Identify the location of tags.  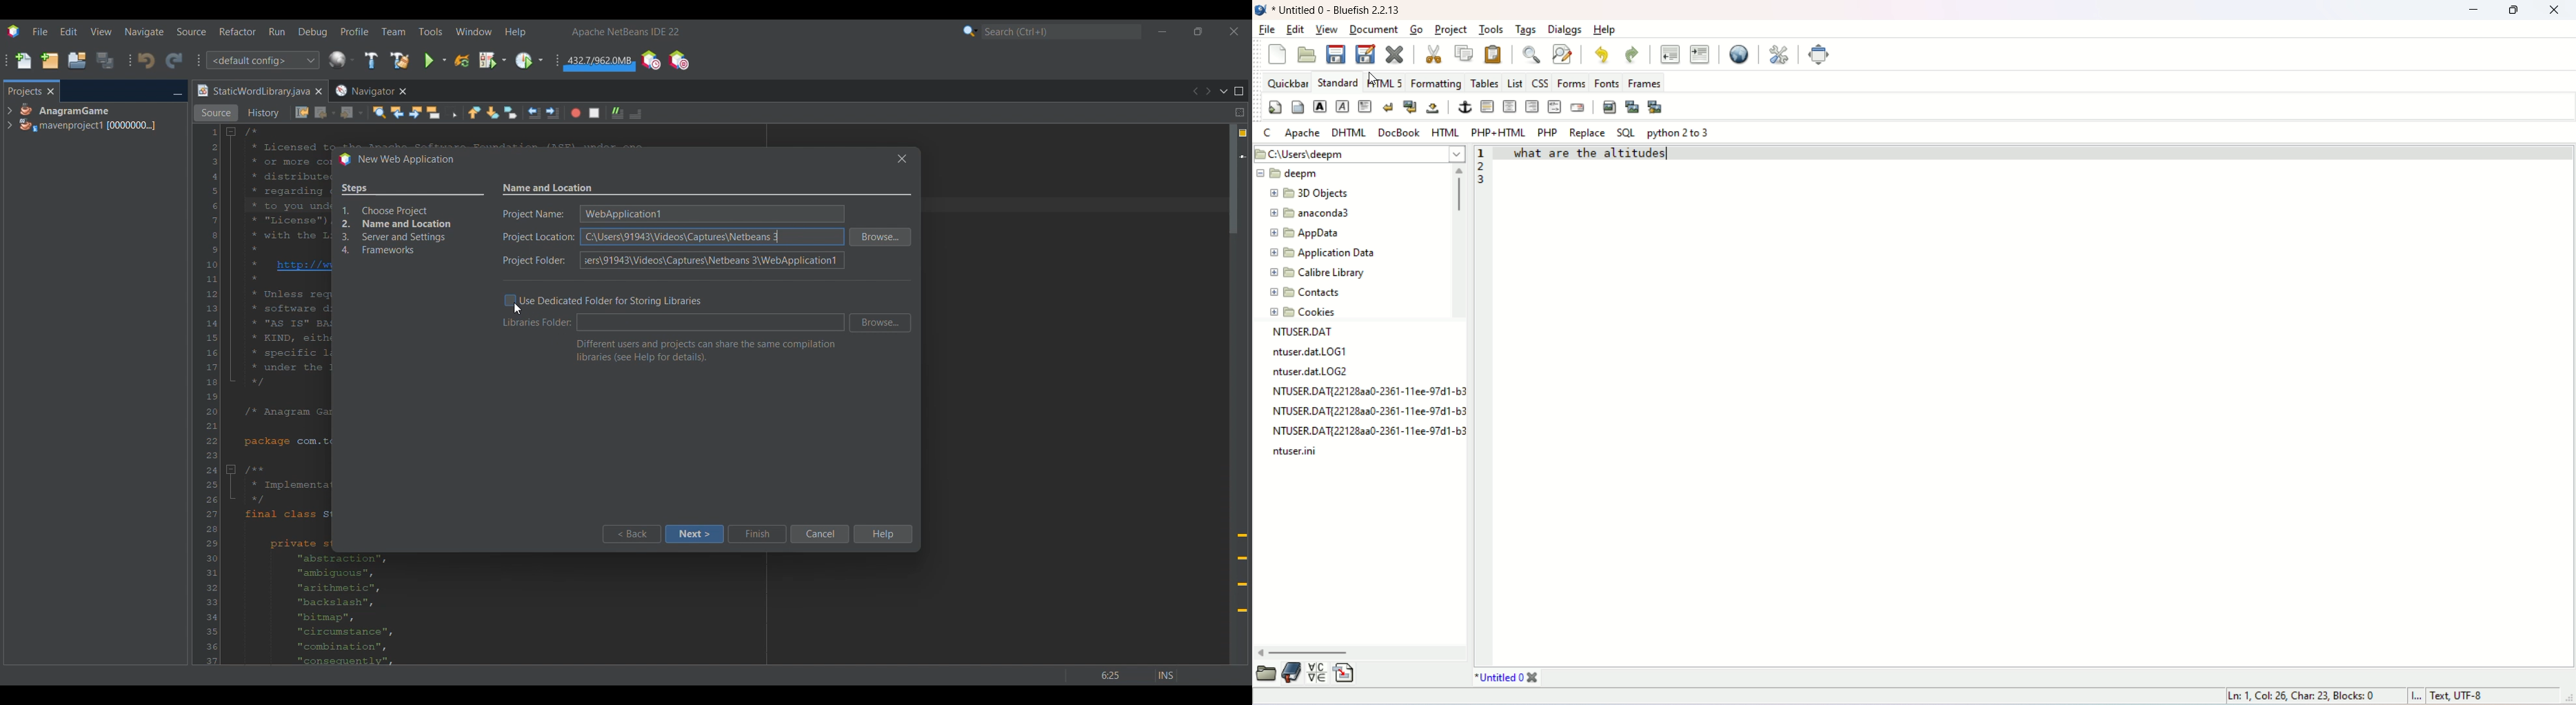
(1525, 30).